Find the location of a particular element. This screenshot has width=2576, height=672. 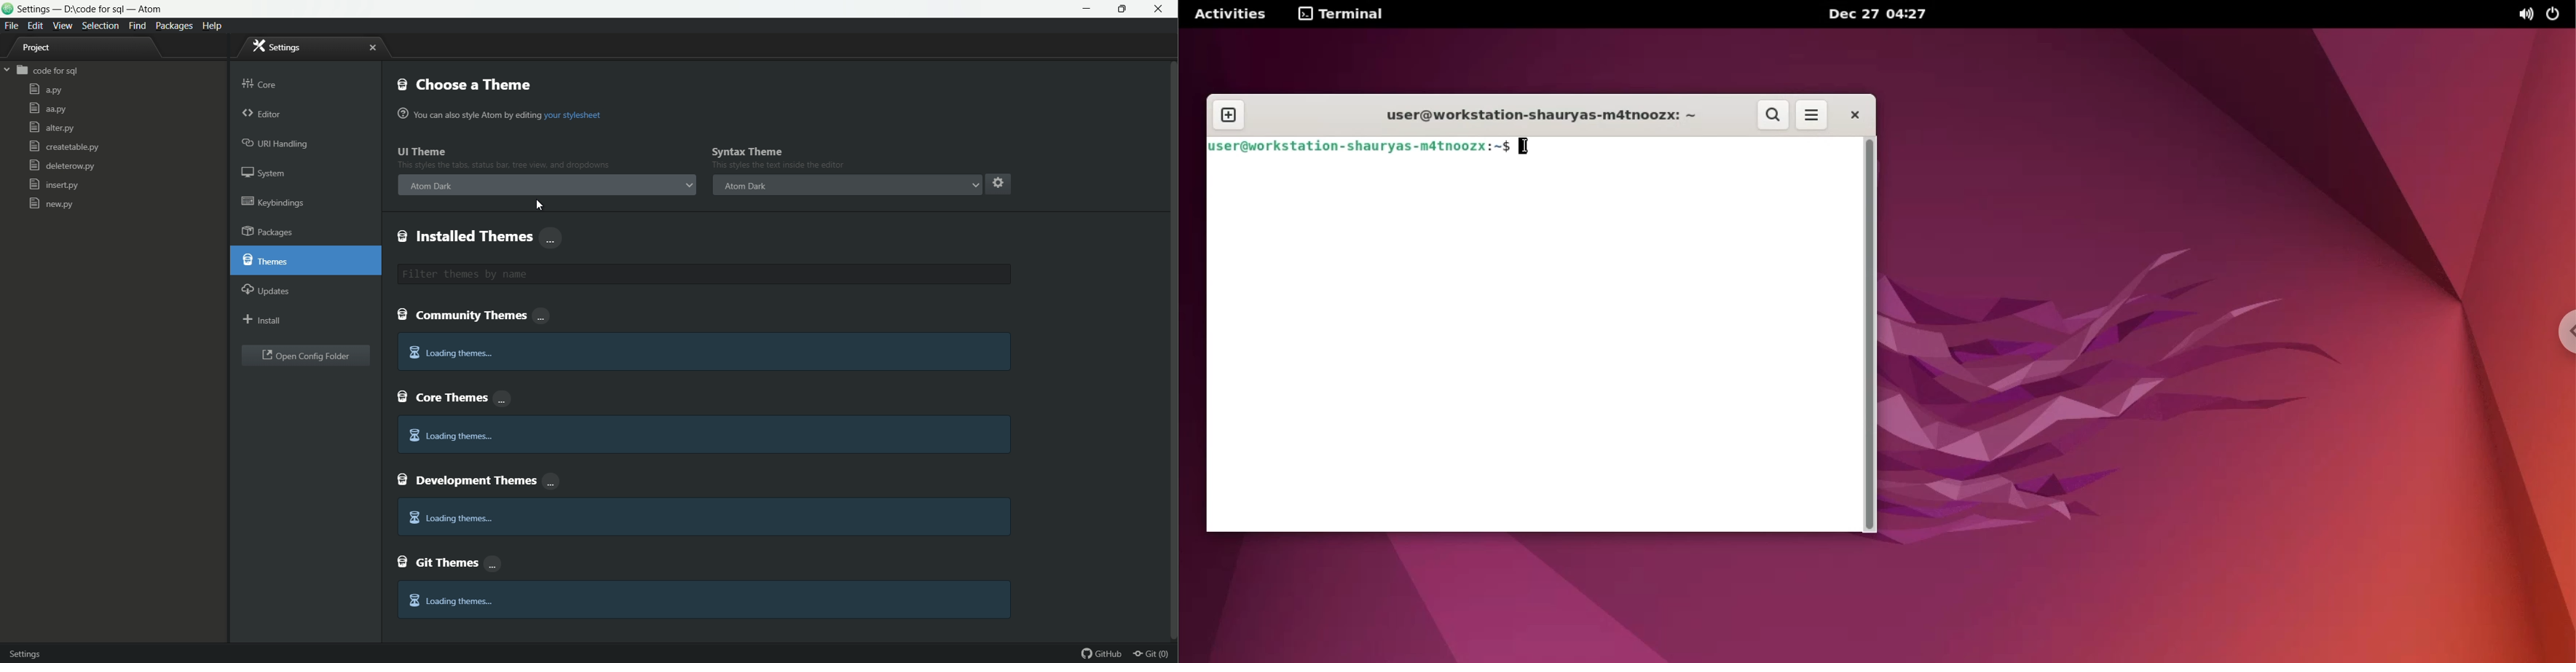

uri handling is located at coordinates (276, 142).